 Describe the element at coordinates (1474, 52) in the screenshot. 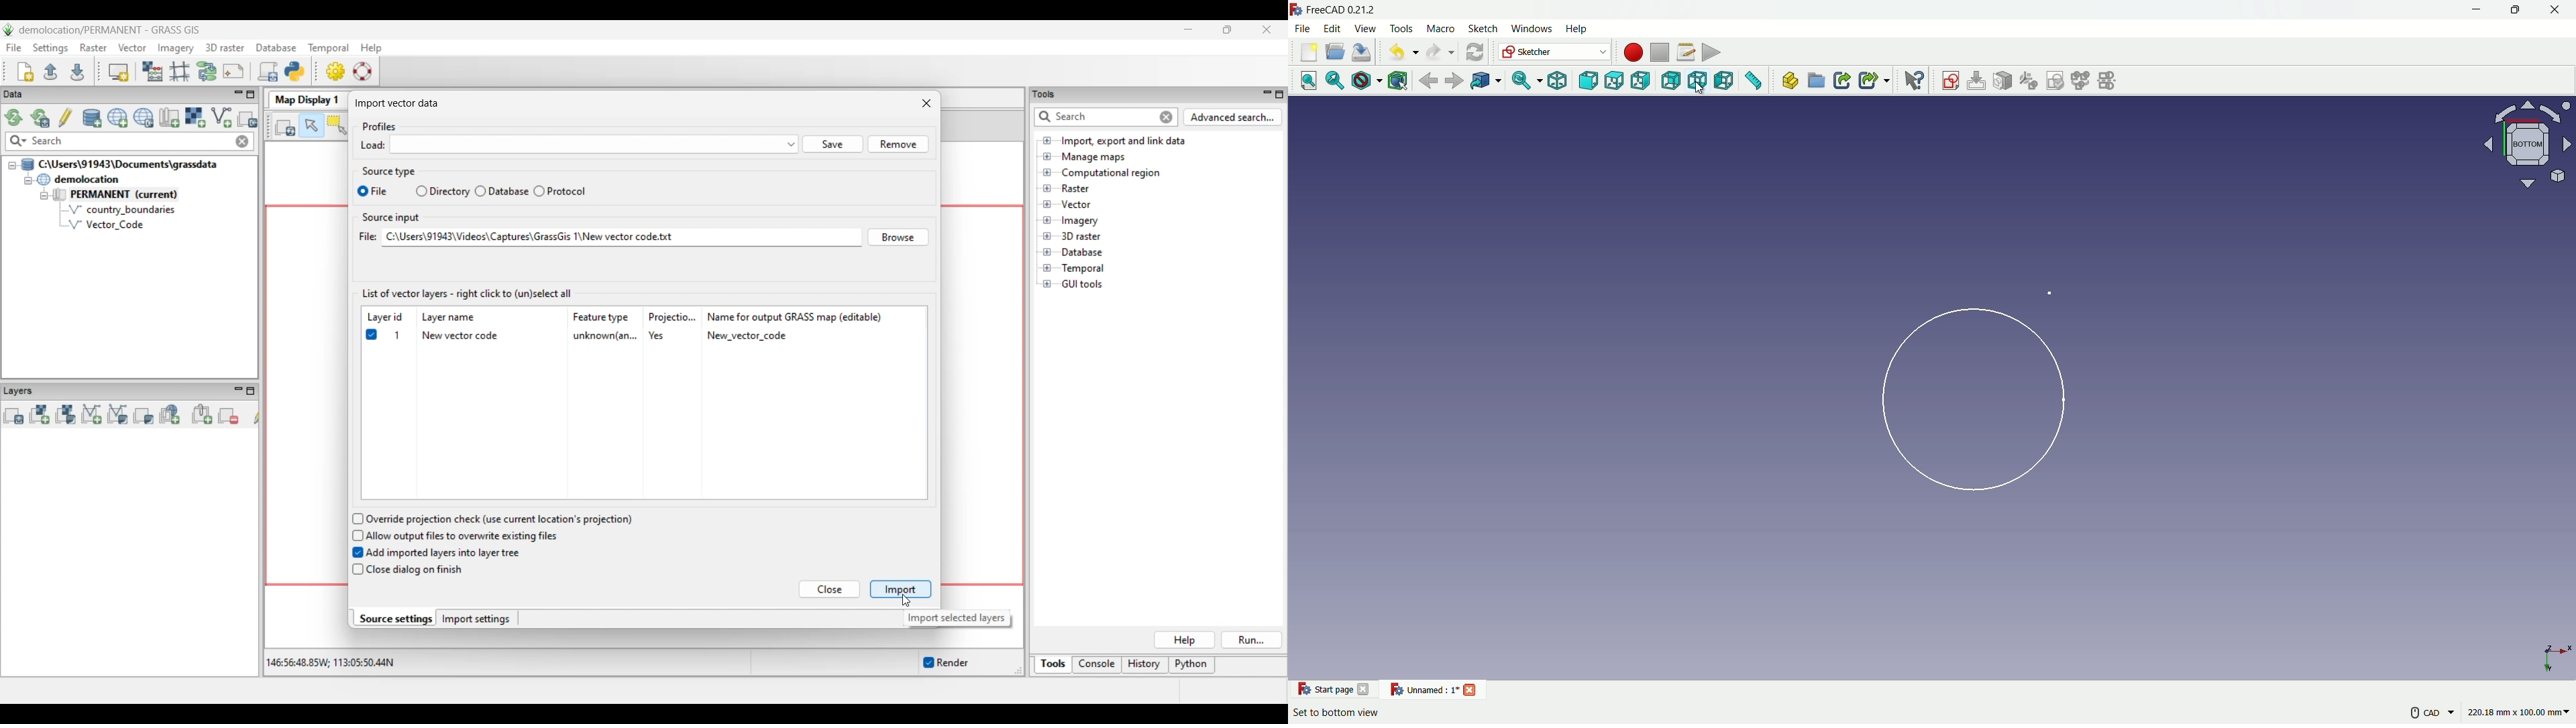

I see `refresh` at that location.